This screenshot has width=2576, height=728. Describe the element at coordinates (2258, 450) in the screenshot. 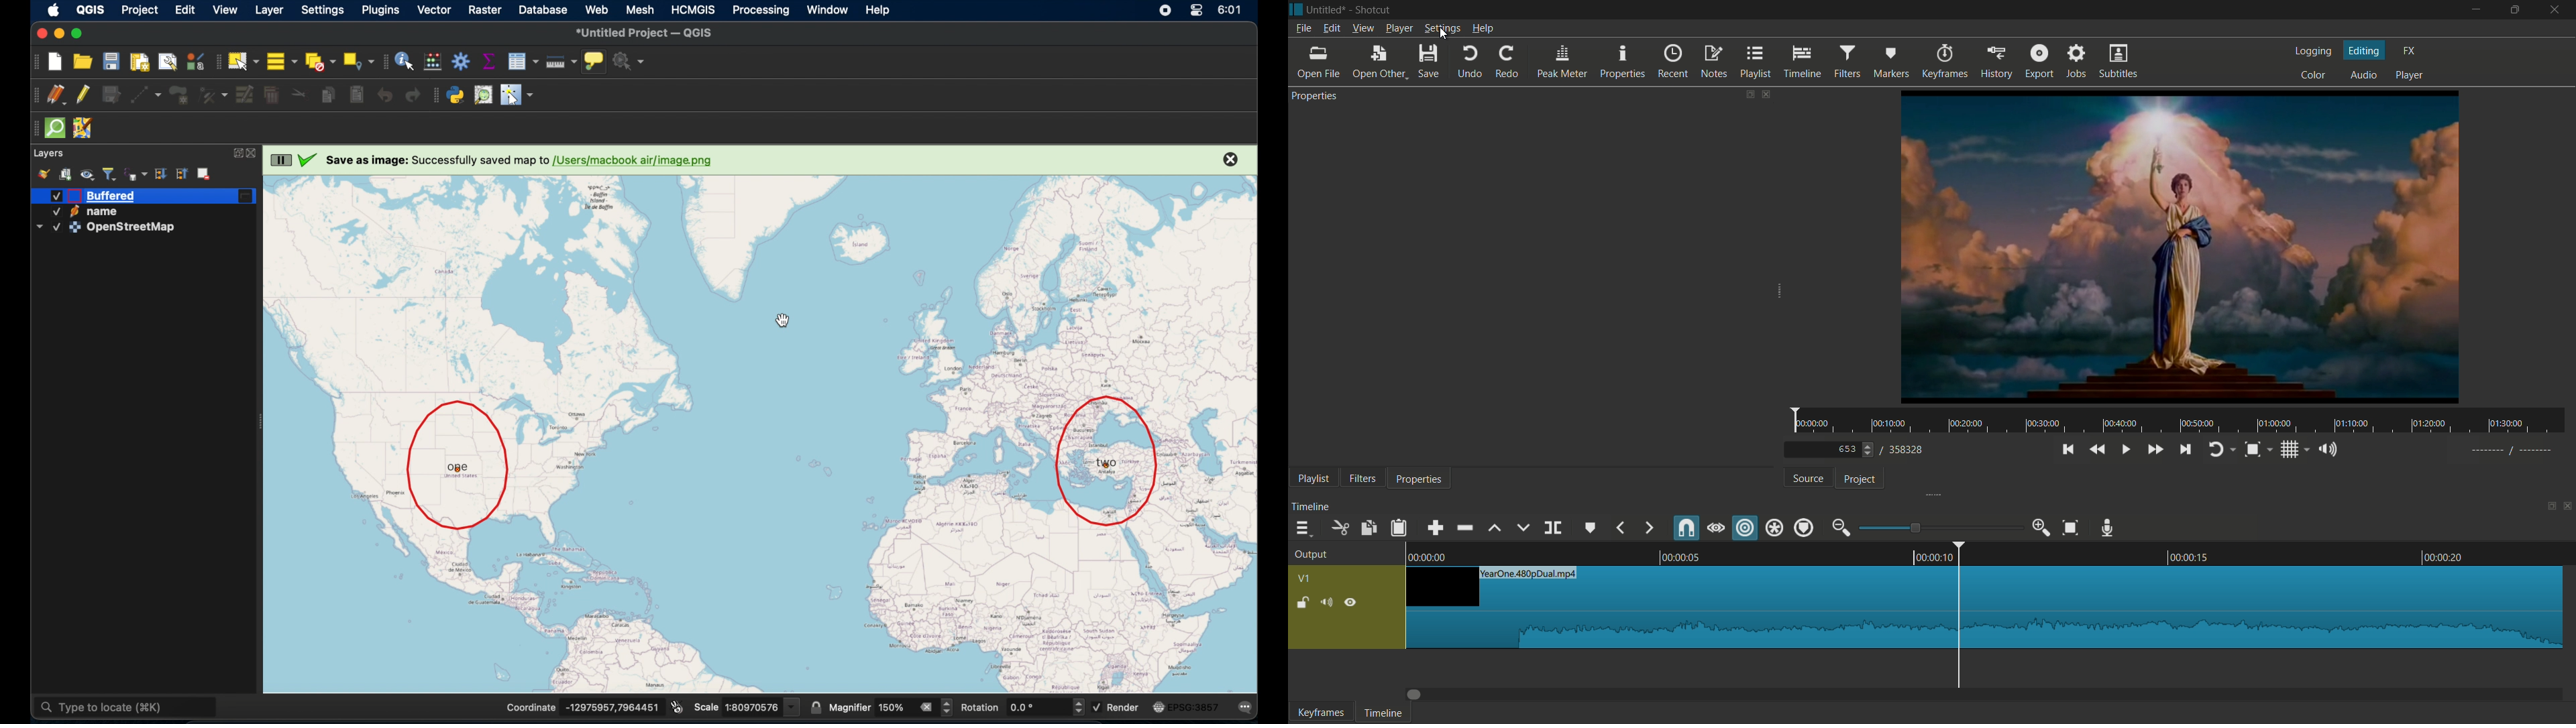

I see `toggle zoom` at that location.